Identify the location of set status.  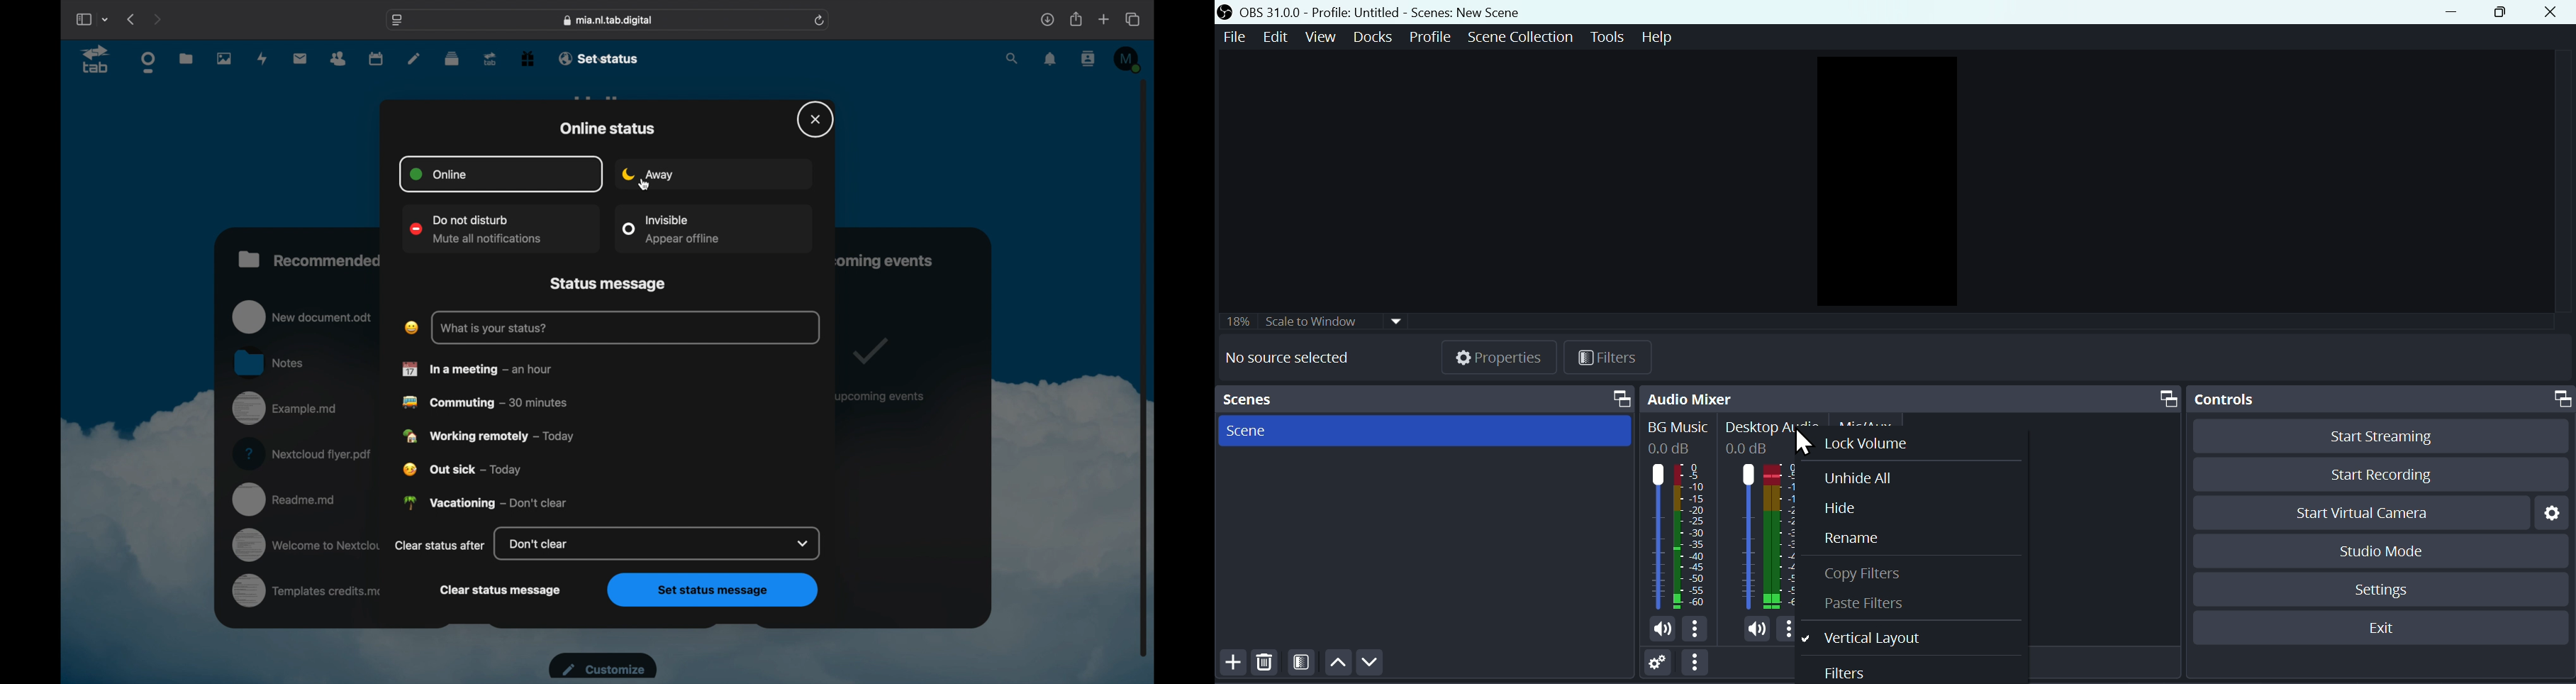
(613, 58).